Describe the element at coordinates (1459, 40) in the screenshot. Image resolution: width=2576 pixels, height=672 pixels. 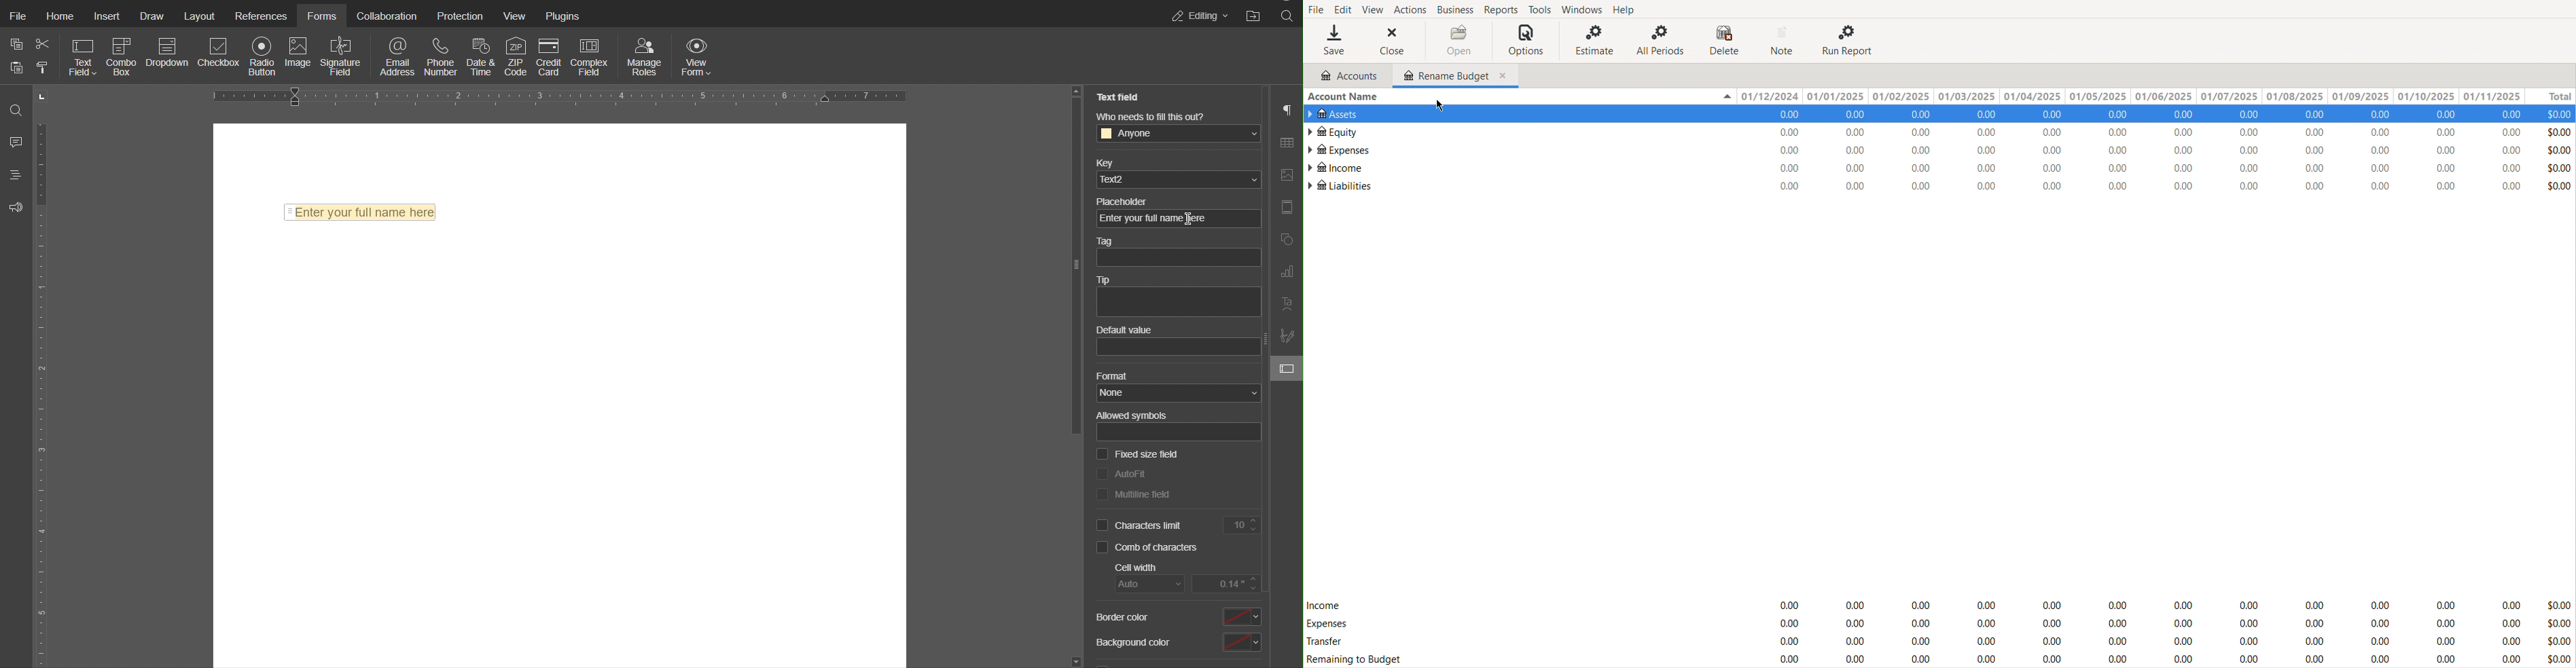
I see `Open` at that location.